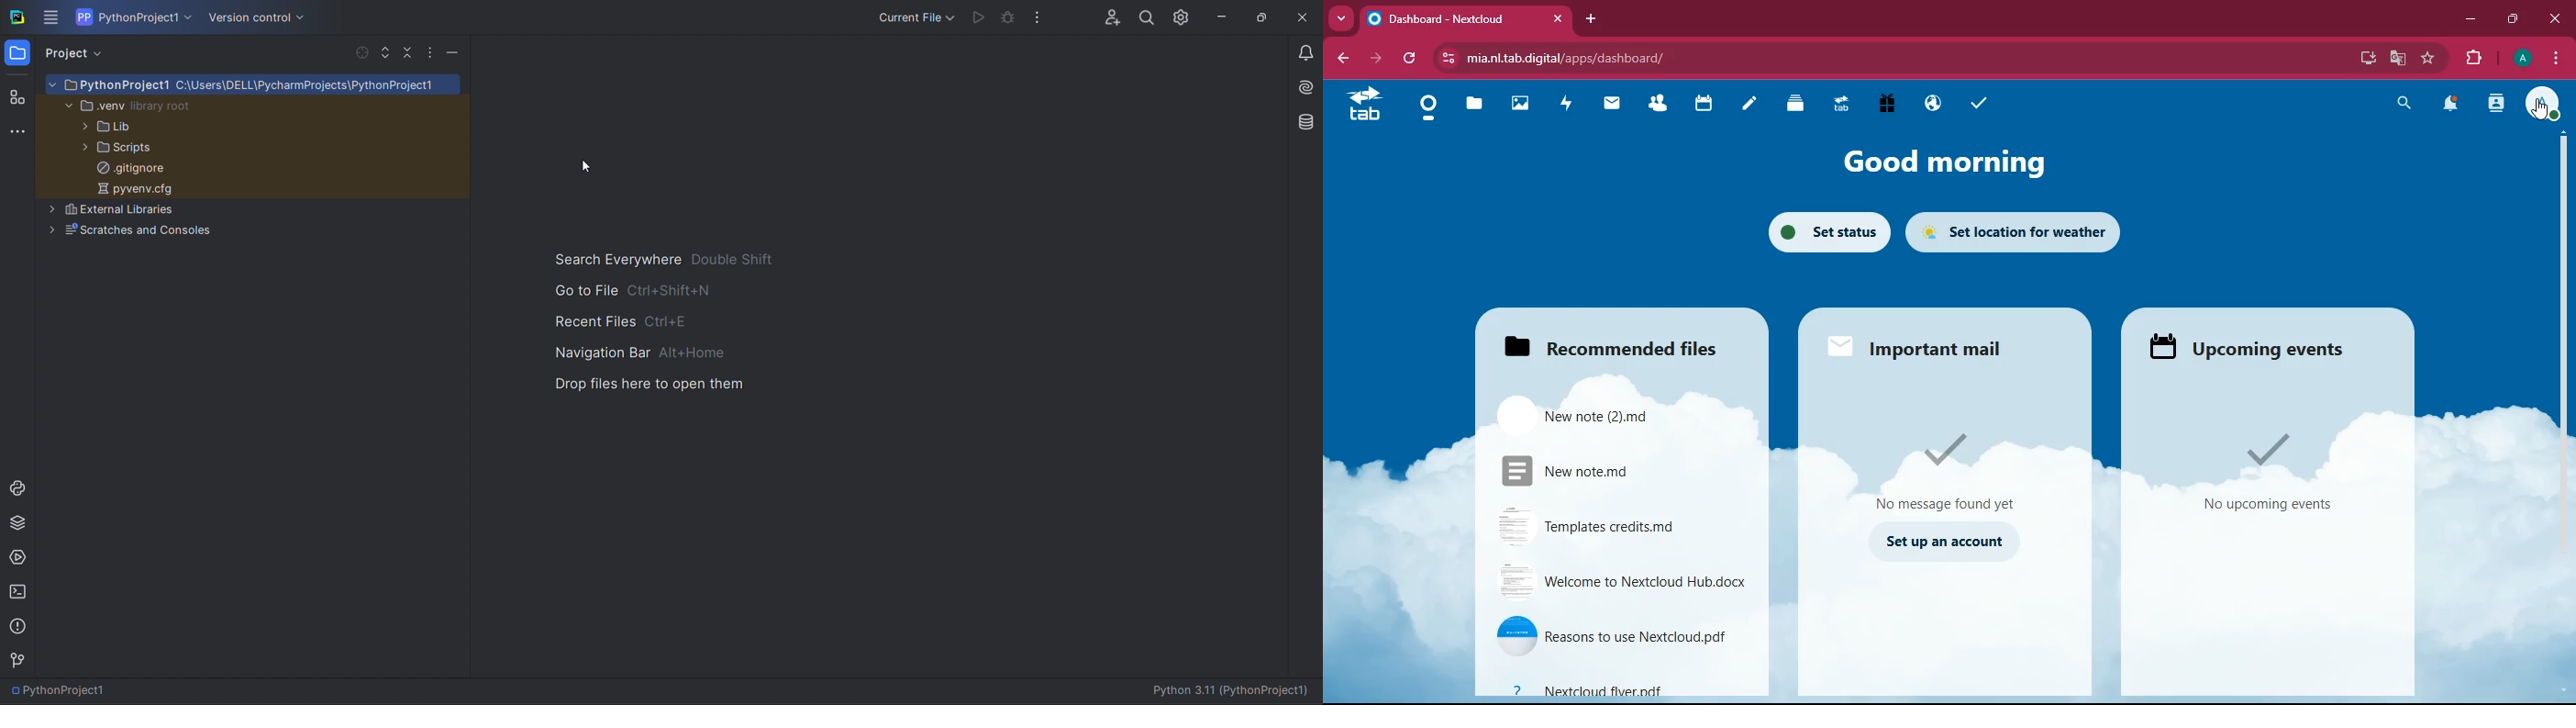 The height and width of the screenshot is (728, 2576). What do you see at coordinates (1476, 106) in the screenshot?
I see `files` at bounding box center [1476, 106].